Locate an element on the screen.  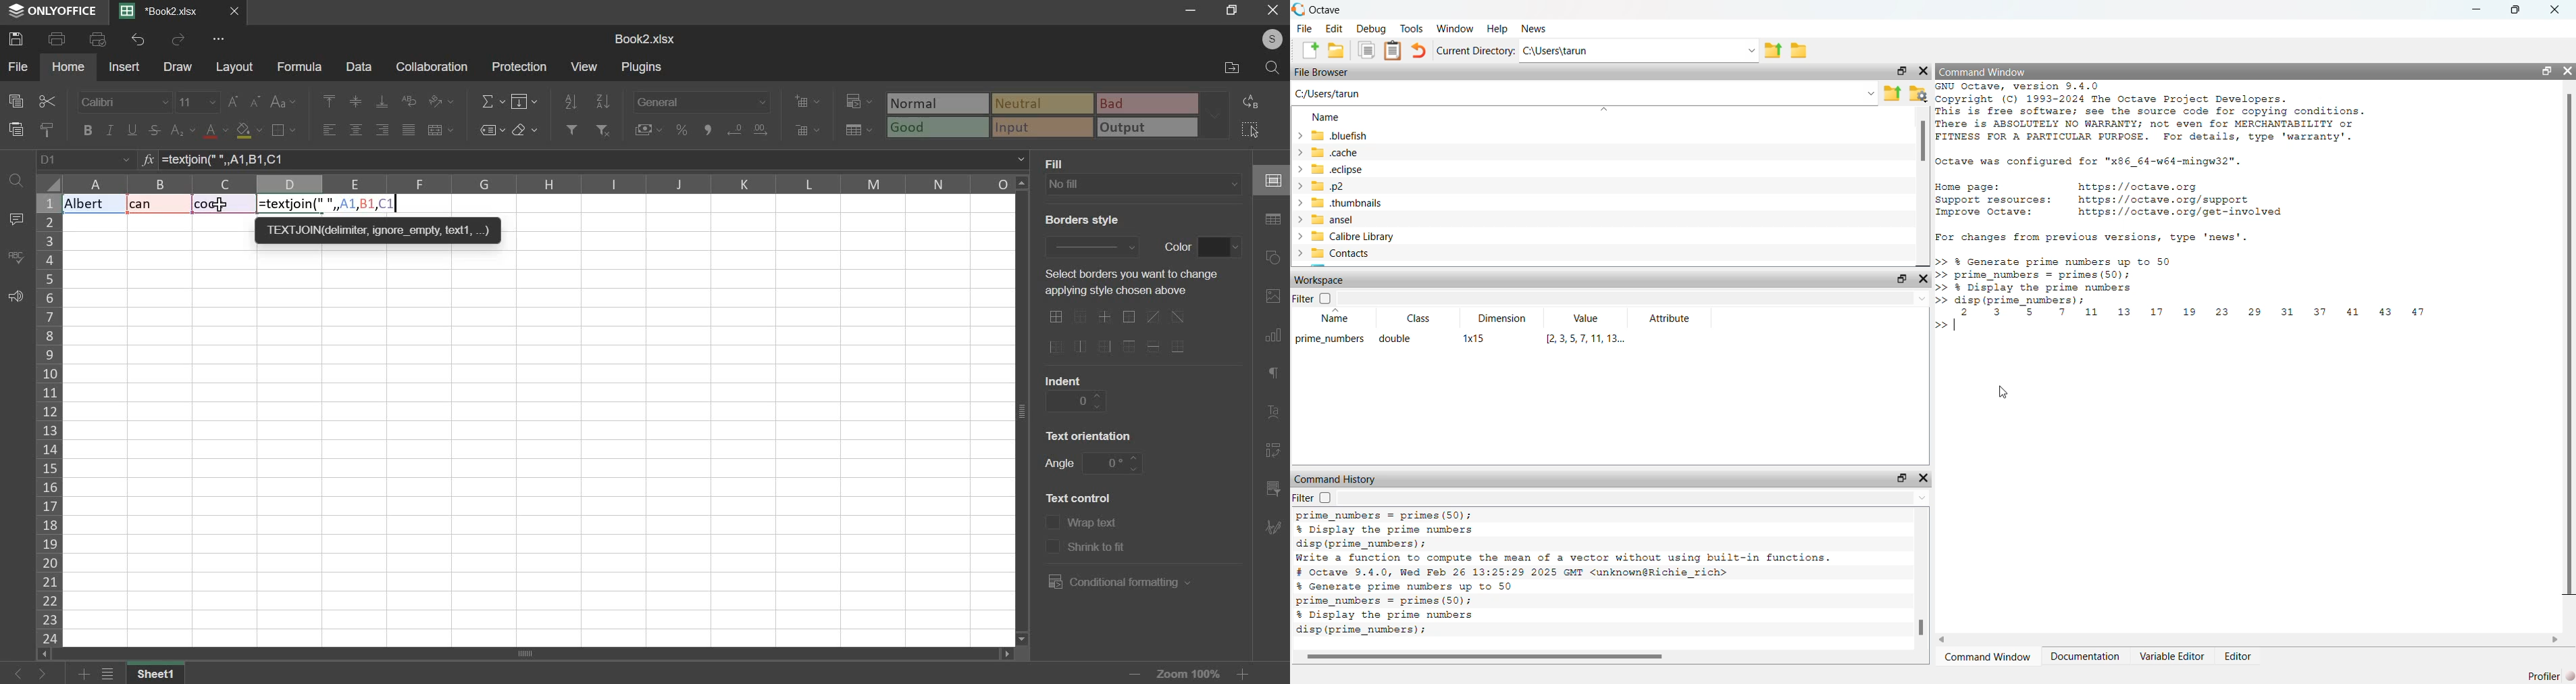
paragraph is located at coordinates (1272, 375).